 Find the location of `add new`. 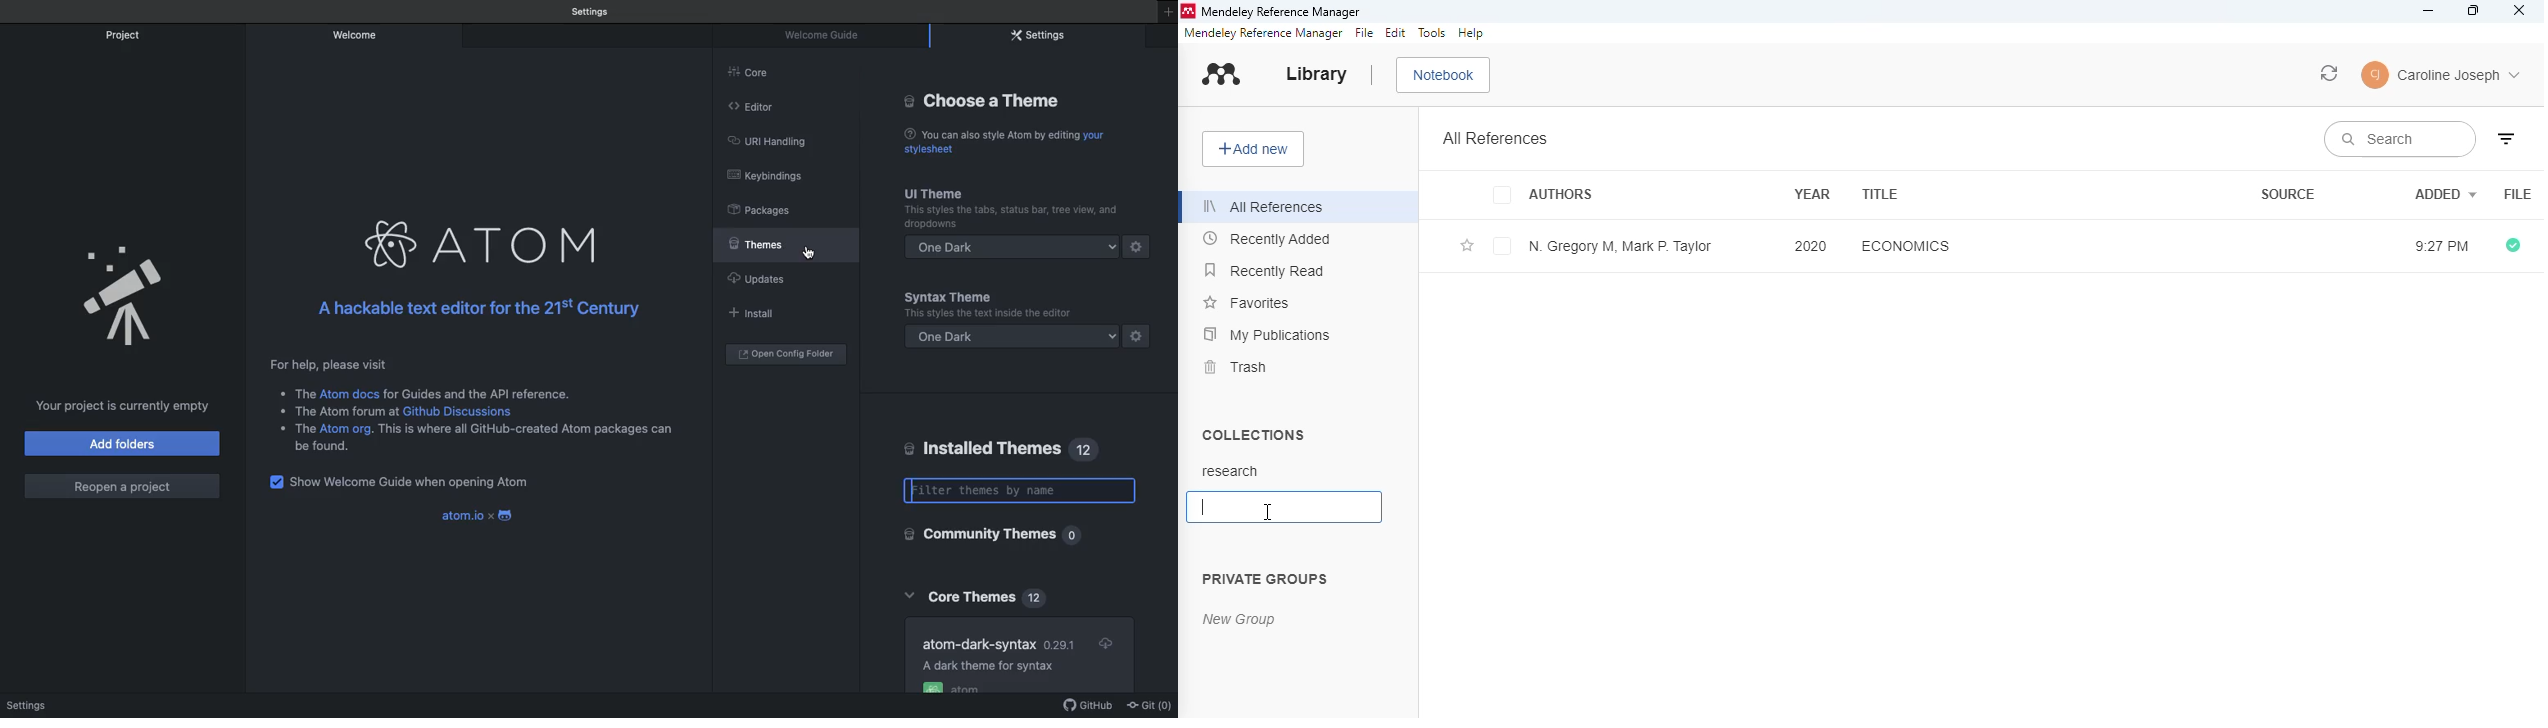

add new is located at coordinates (1253, 149).